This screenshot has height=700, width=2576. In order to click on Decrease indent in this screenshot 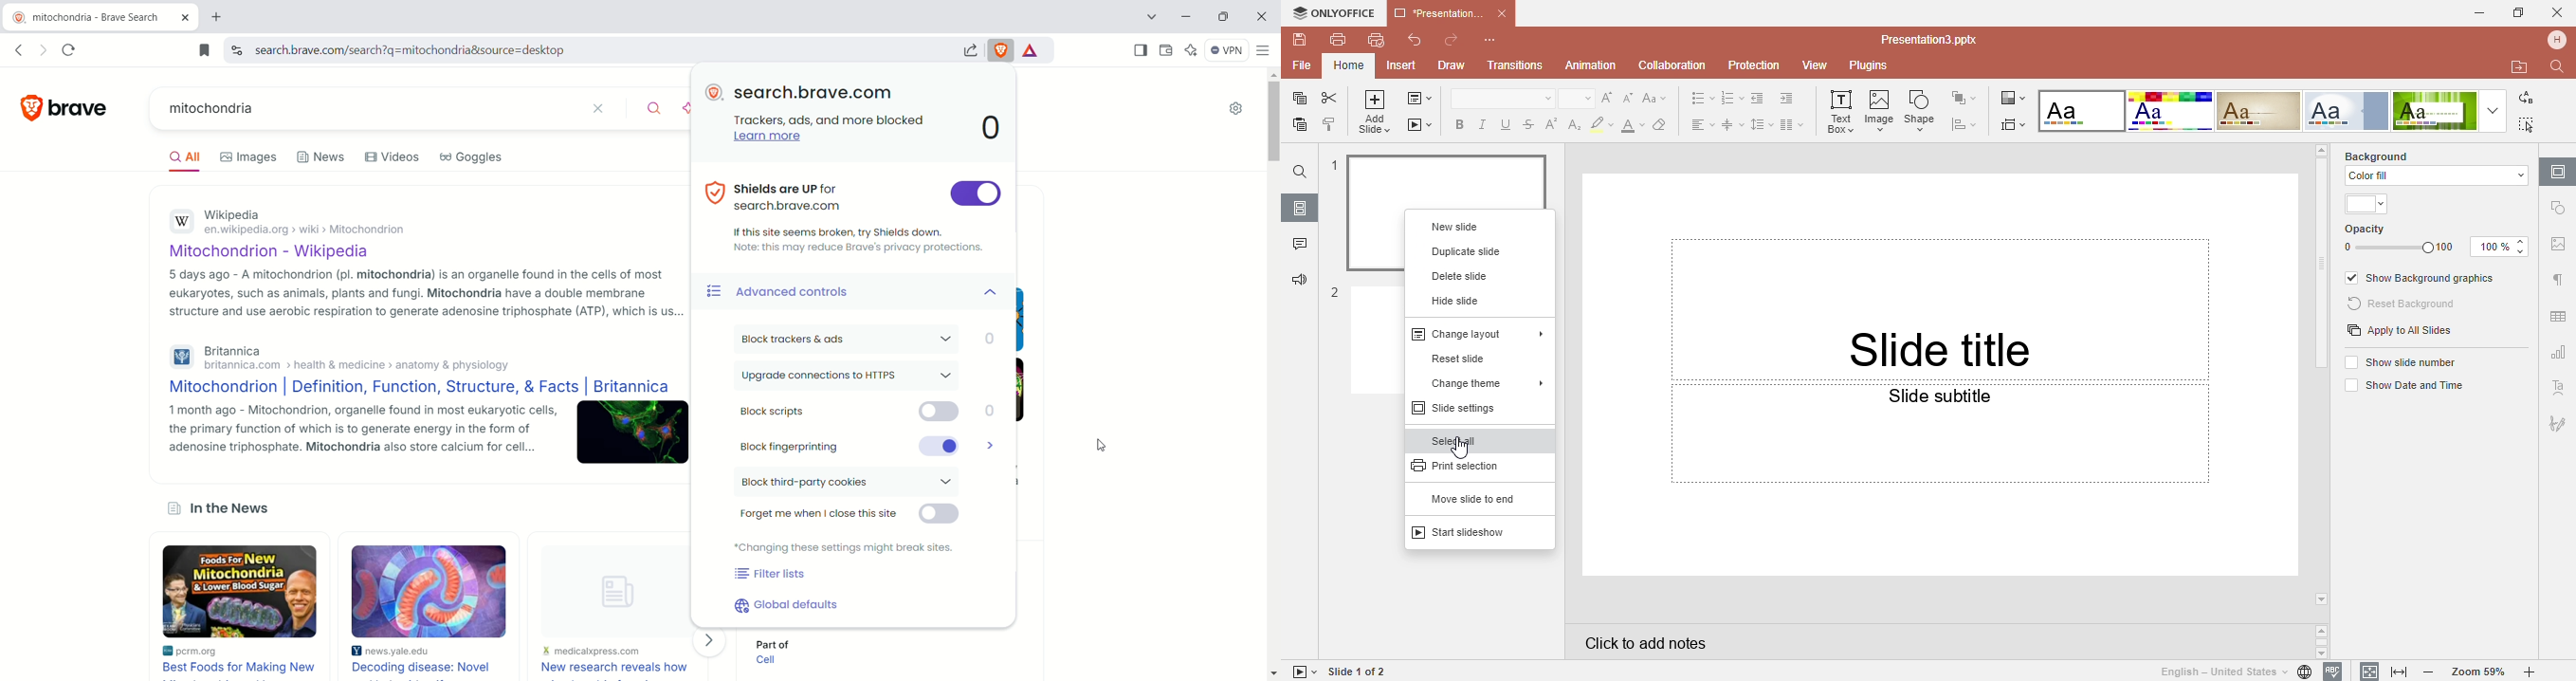, I will do `click(1760, 98)`.